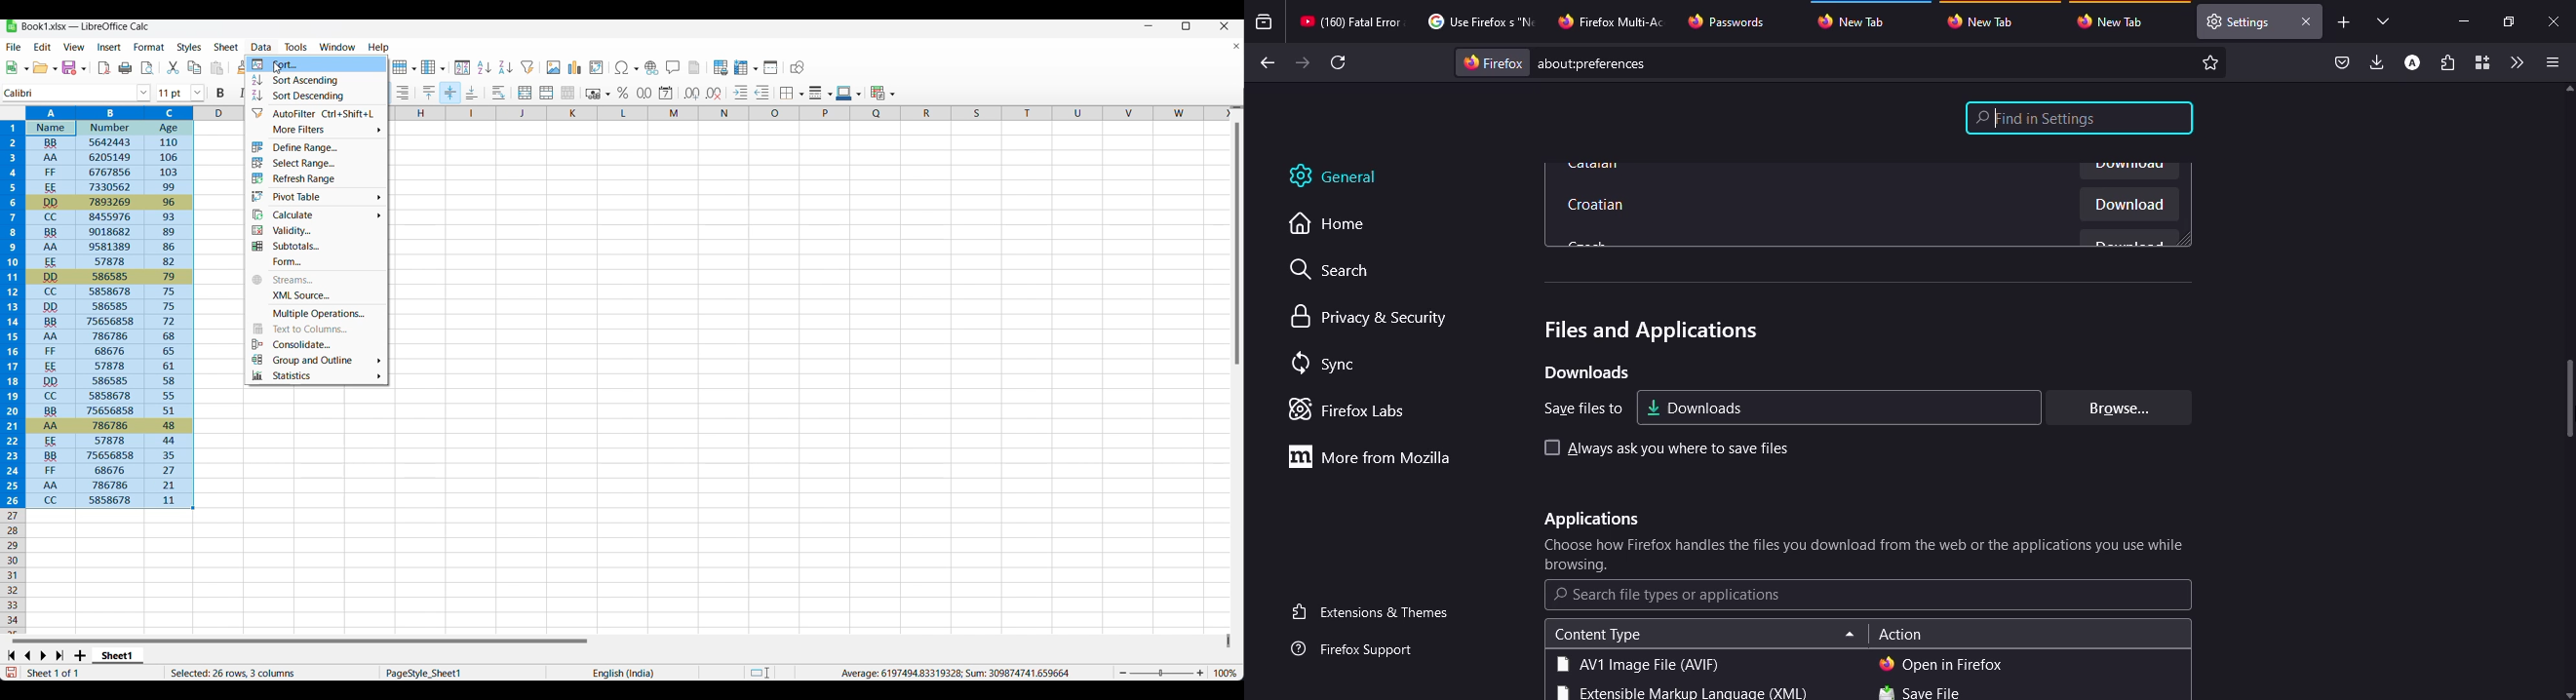 Image resolution: width=2576 pixels, height=700 pixels. I want to click on Indicates modifications that require saving, so click(10, 672).